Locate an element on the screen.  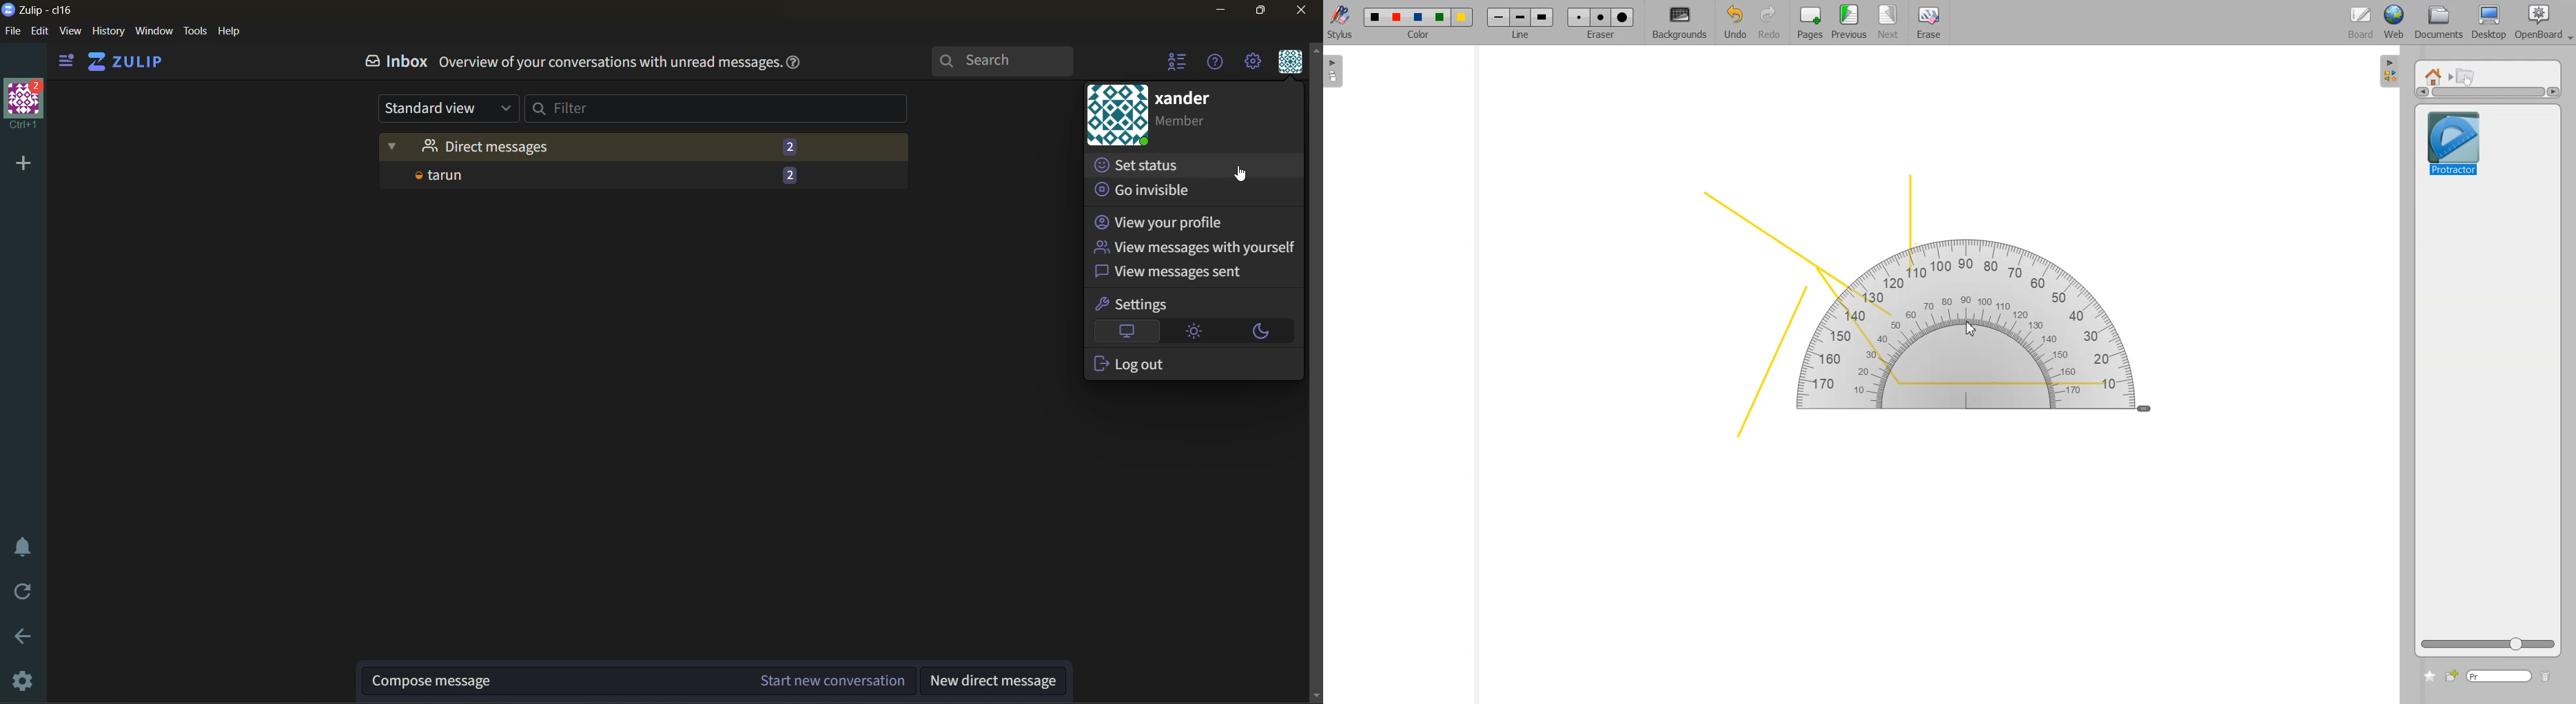
maximize is located at coordinates (1260, 12).